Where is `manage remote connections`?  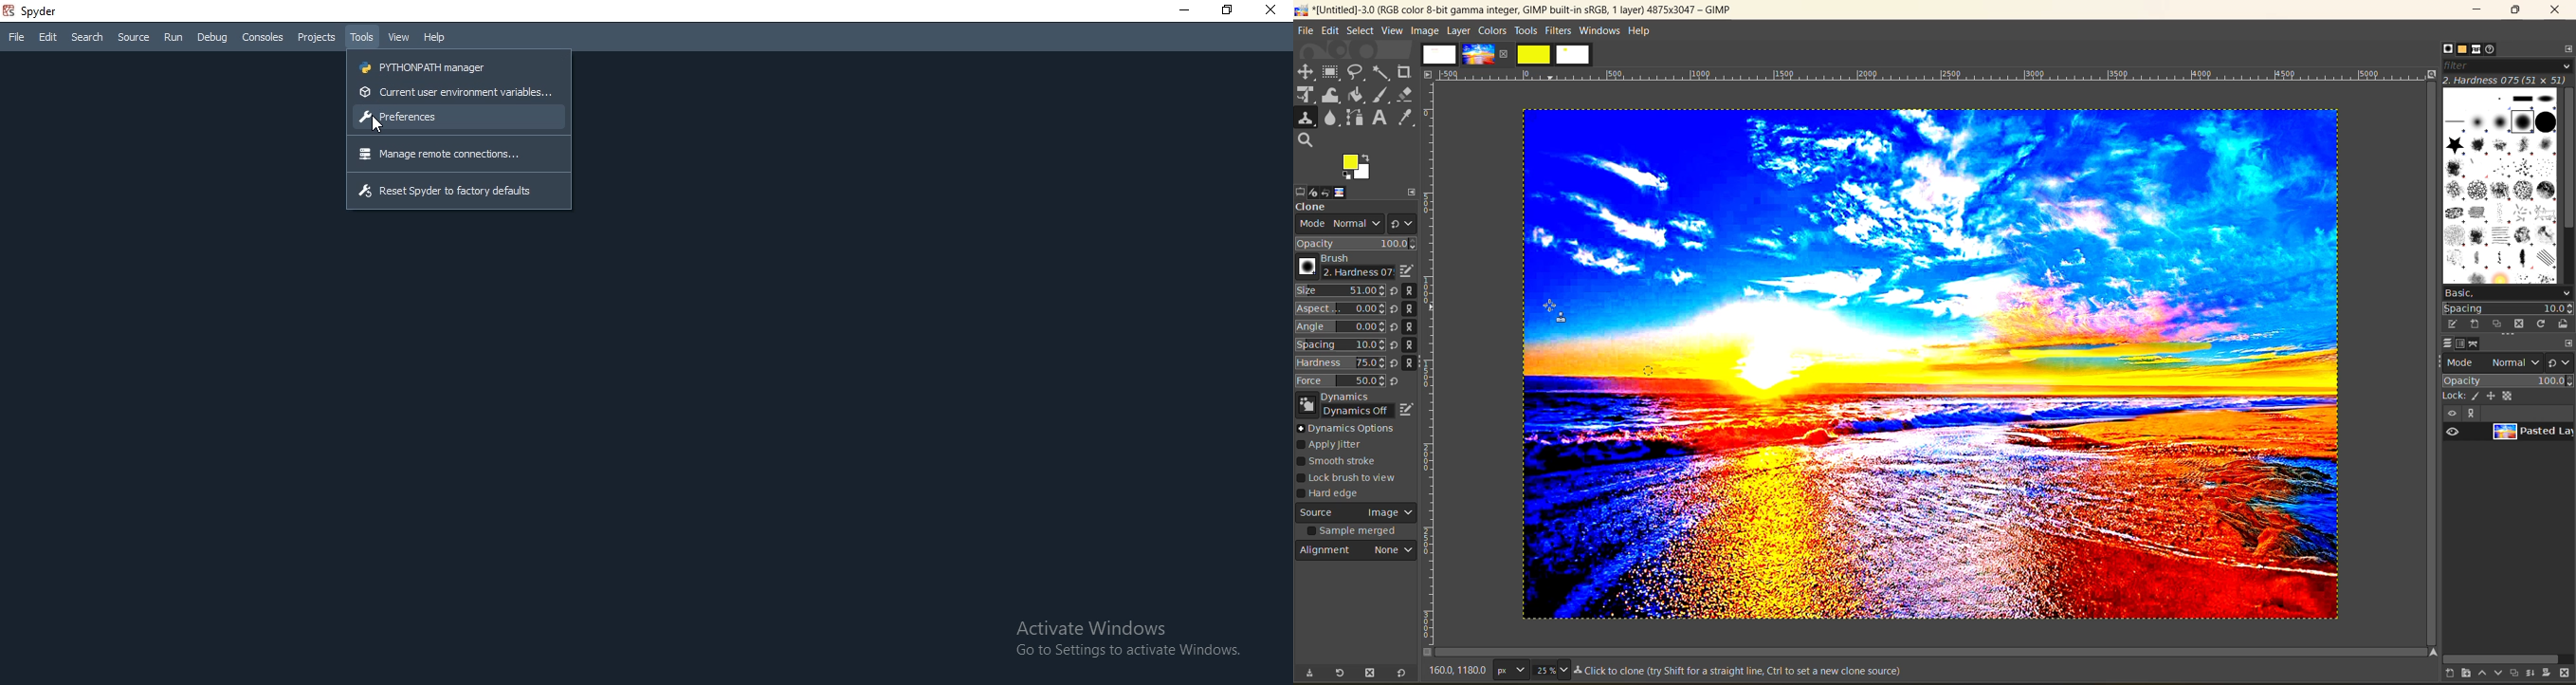
manage remote connections is located at coordinates (458, 155).